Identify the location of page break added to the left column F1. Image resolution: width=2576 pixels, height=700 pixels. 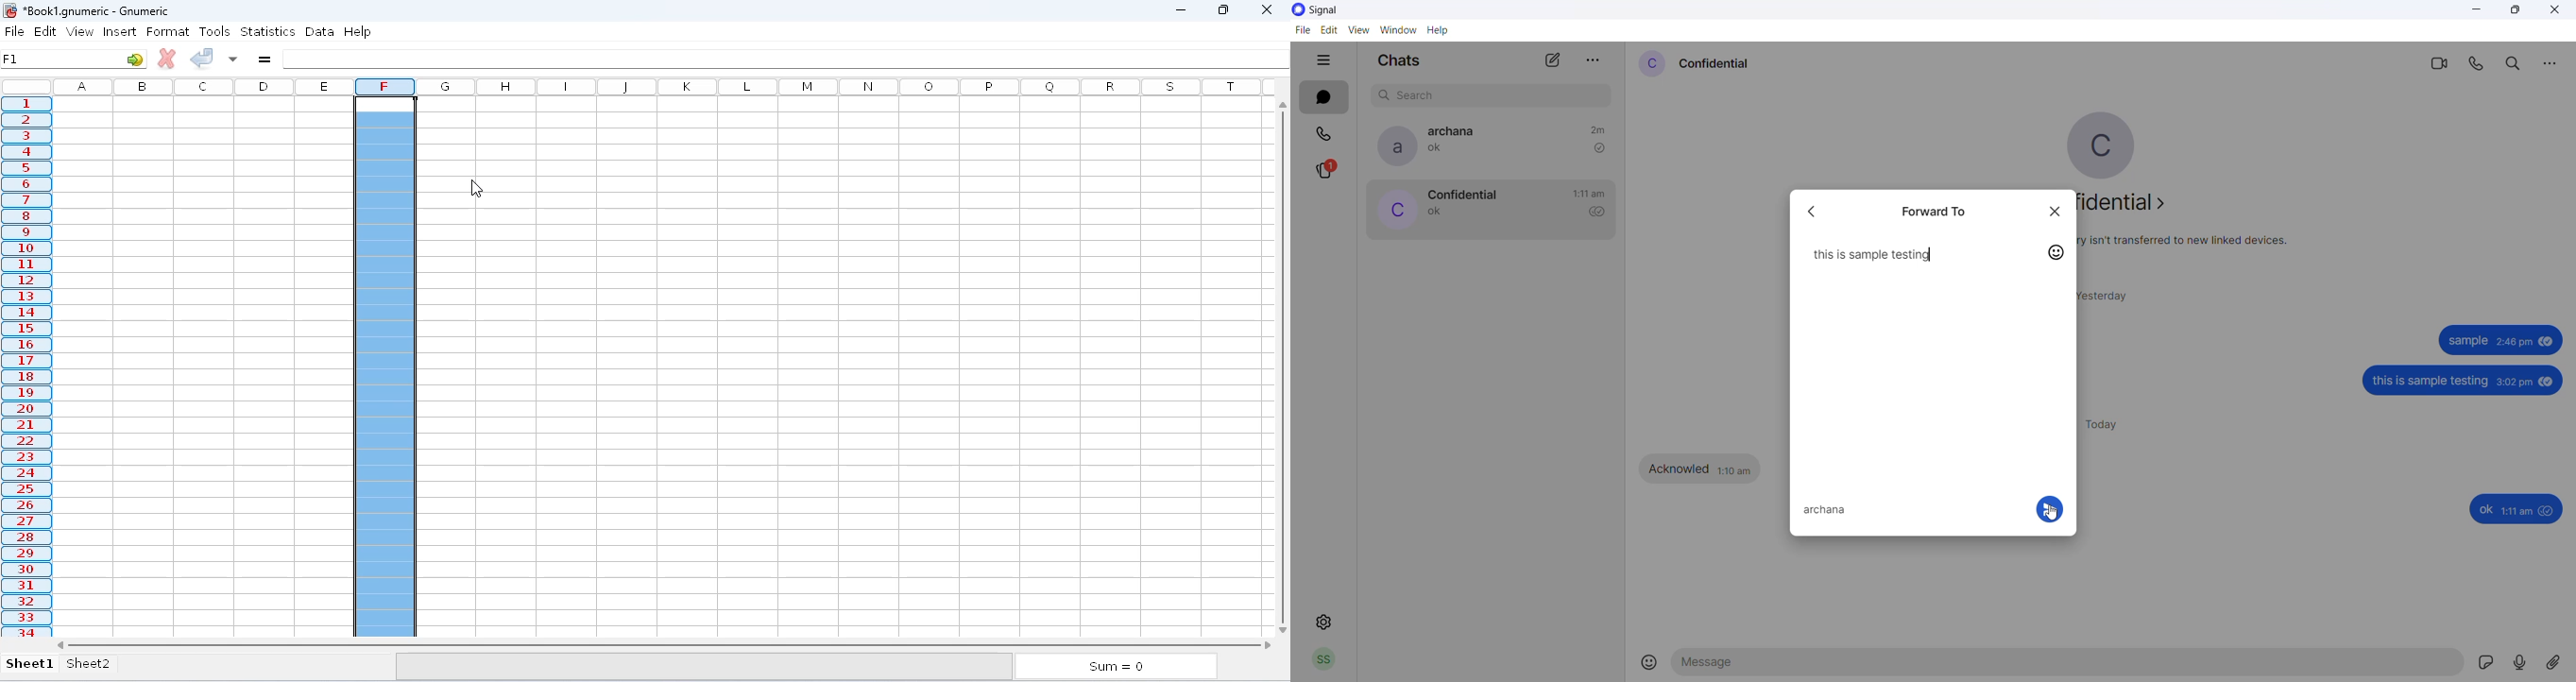
(385, 358).